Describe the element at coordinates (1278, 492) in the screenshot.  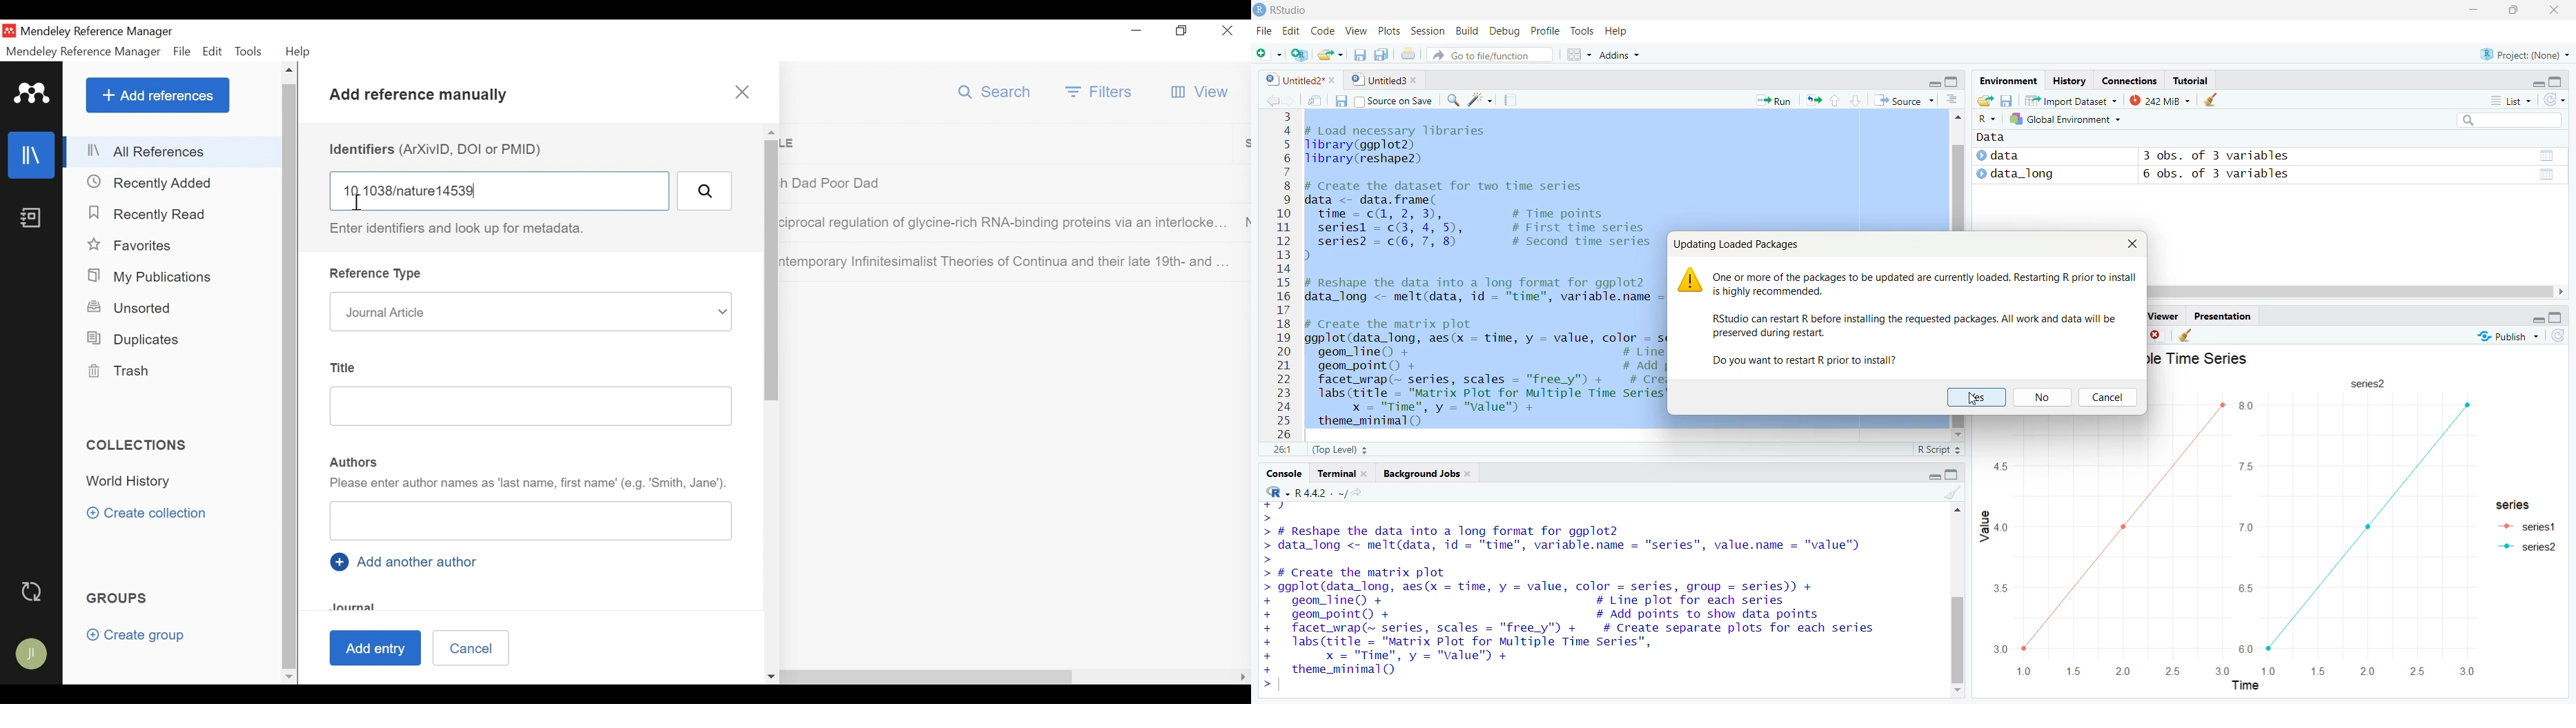
I see `R ` at that location.